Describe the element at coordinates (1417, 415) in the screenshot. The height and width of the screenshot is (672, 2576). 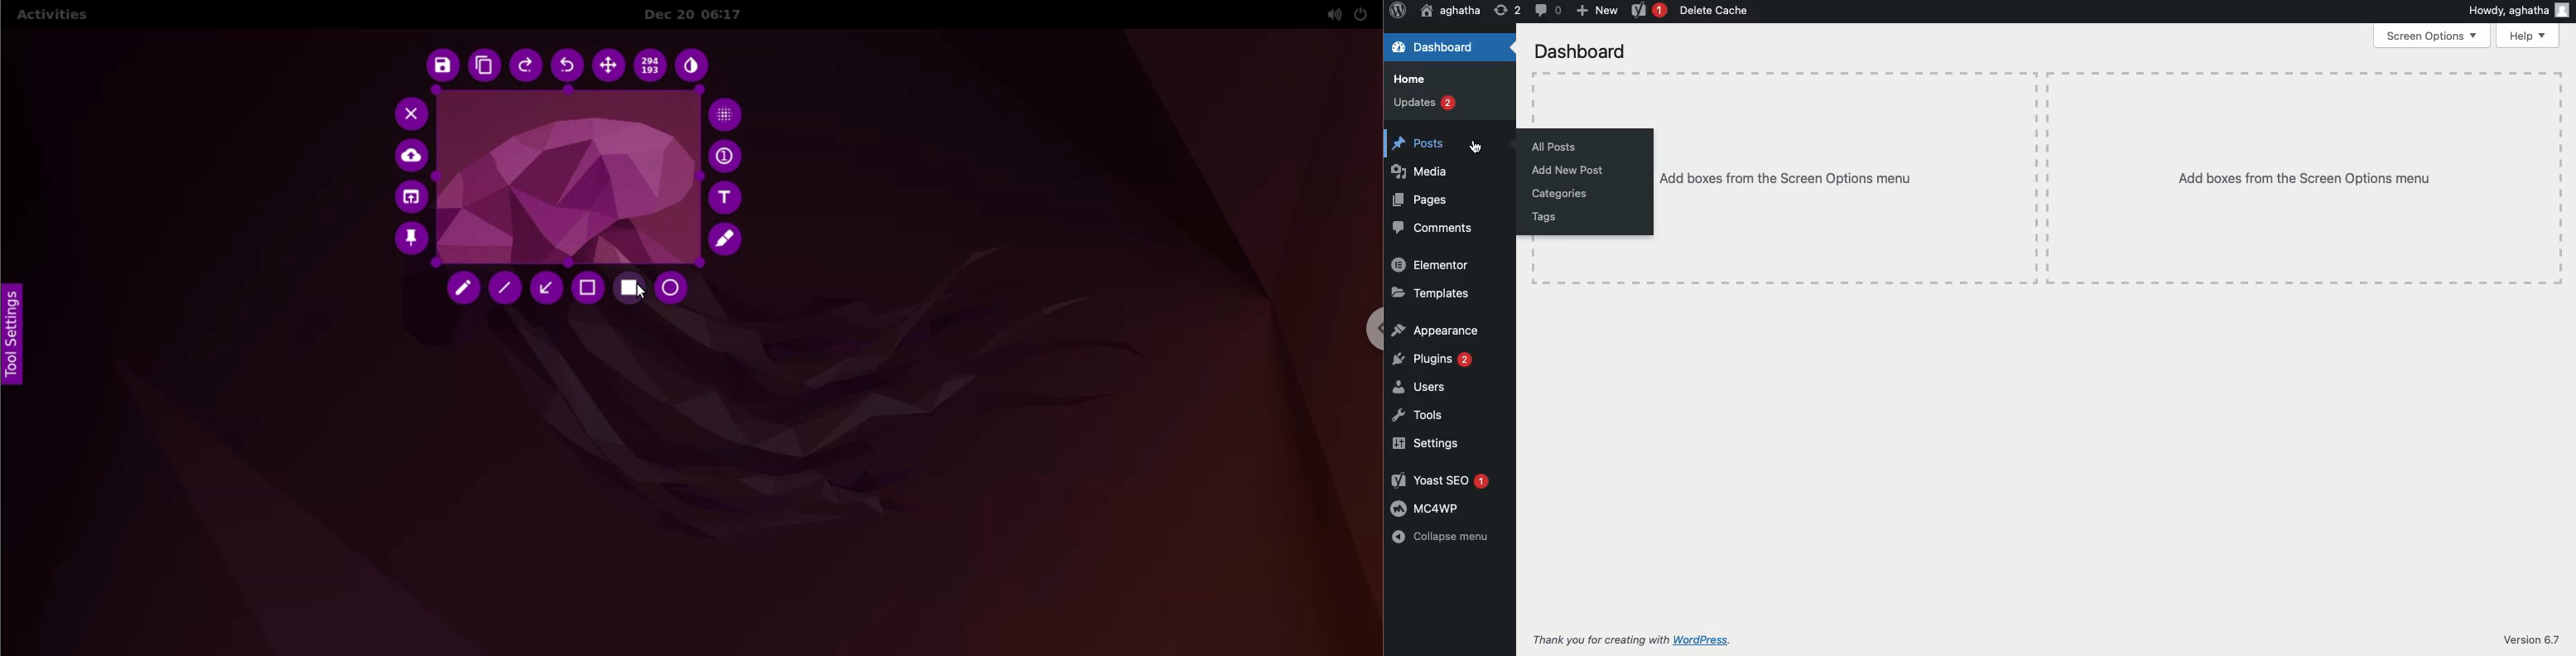
I see `Tools` at that location.